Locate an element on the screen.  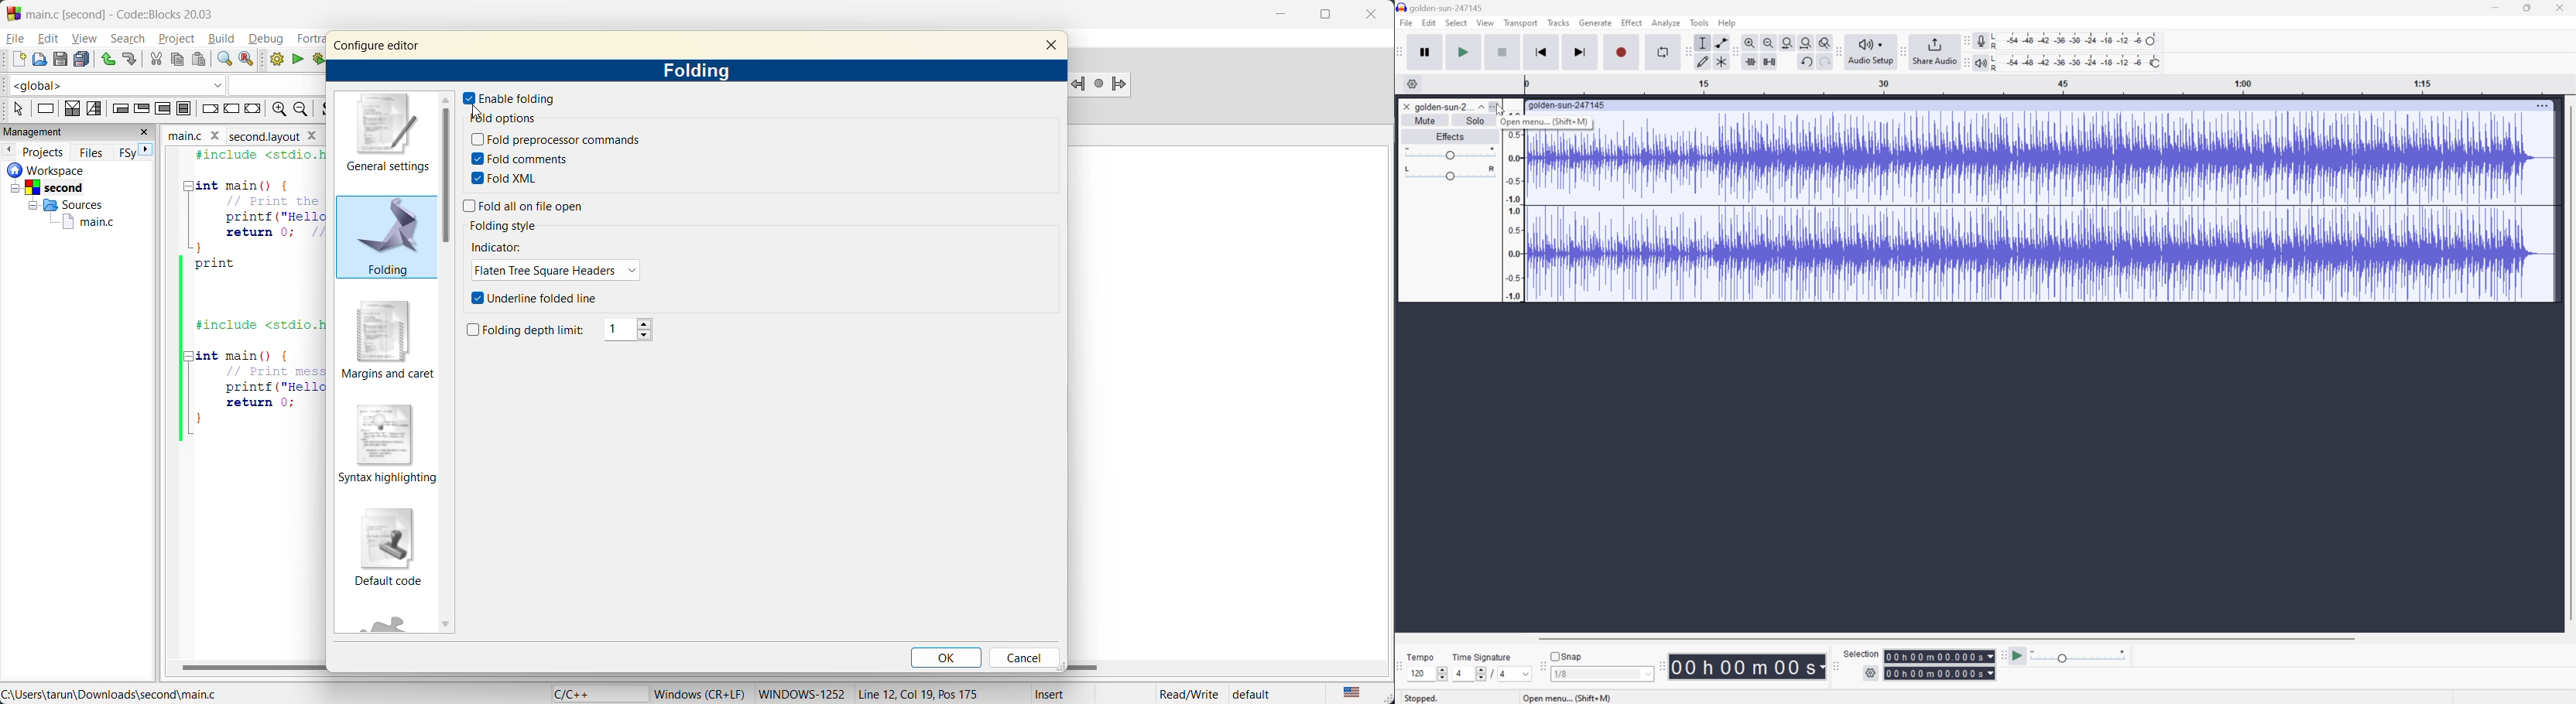
fold options is located at coordinates (502, 118).